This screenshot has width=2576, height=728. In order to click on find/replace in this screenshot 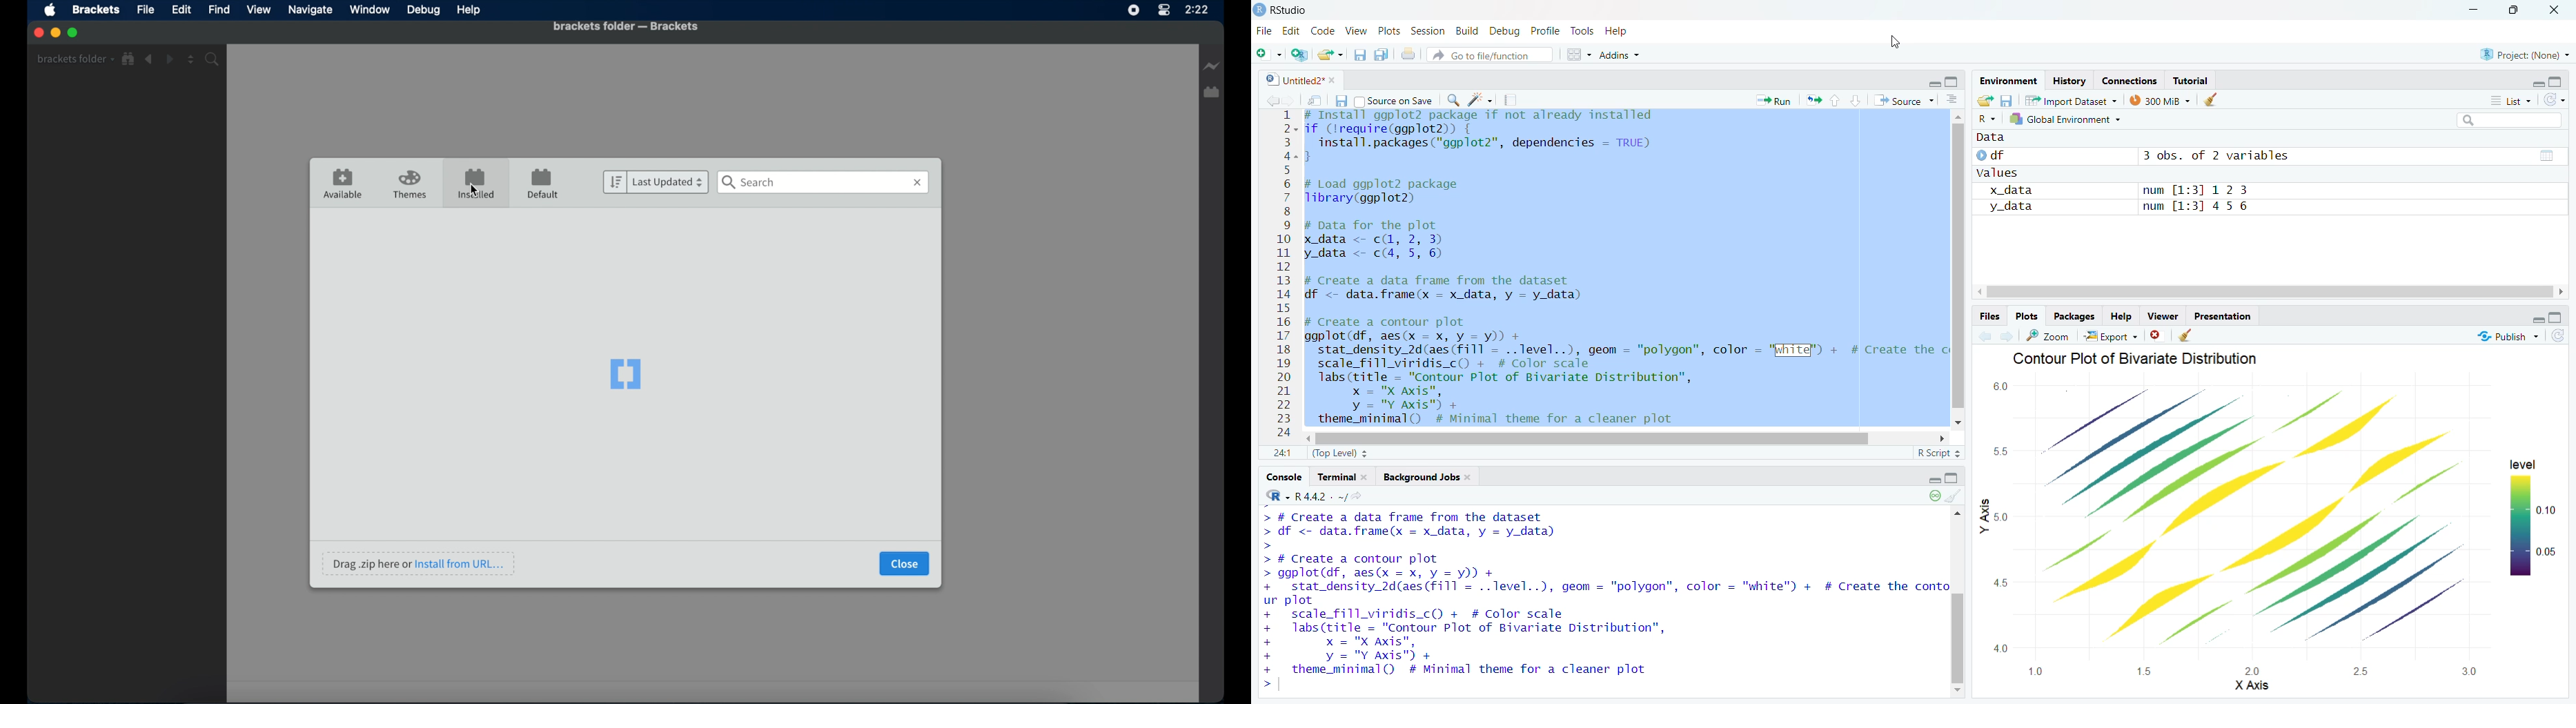, I will do `click(1451, 101)`.